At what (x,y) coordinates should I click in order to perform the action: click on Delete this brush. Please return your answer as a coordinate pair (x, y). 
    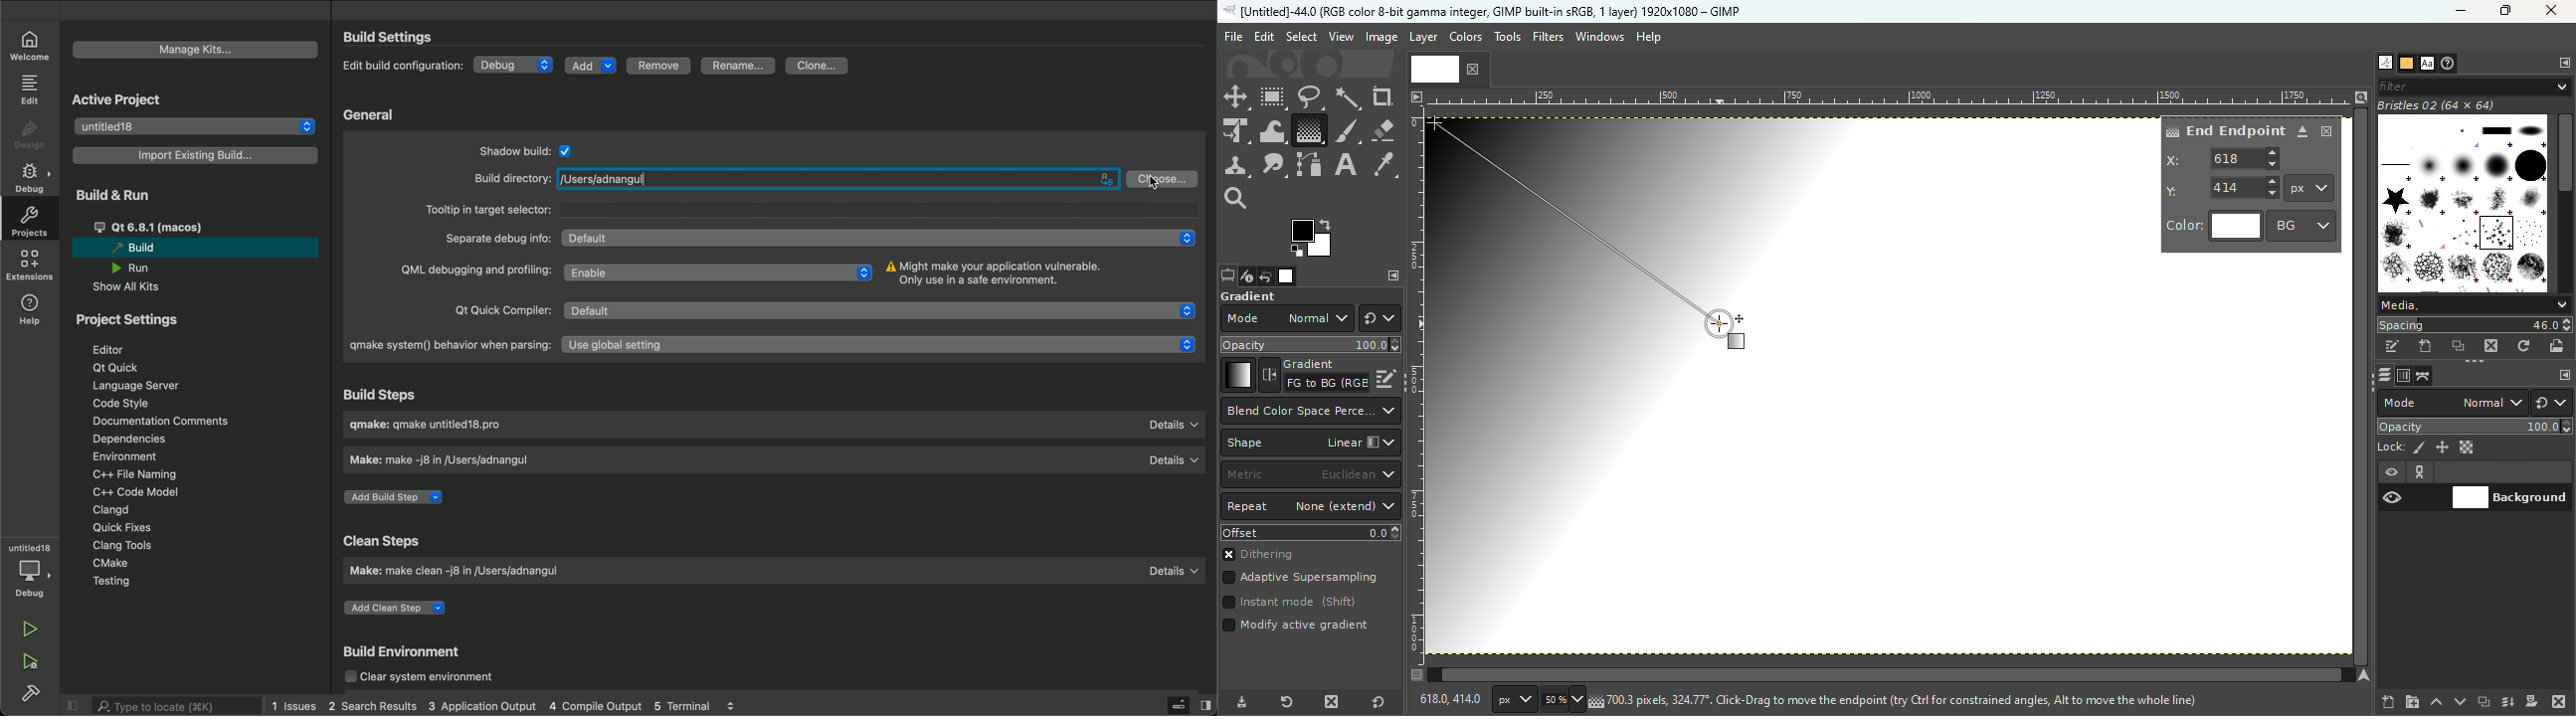
    Looking at the image, I should click on (2492, 345).